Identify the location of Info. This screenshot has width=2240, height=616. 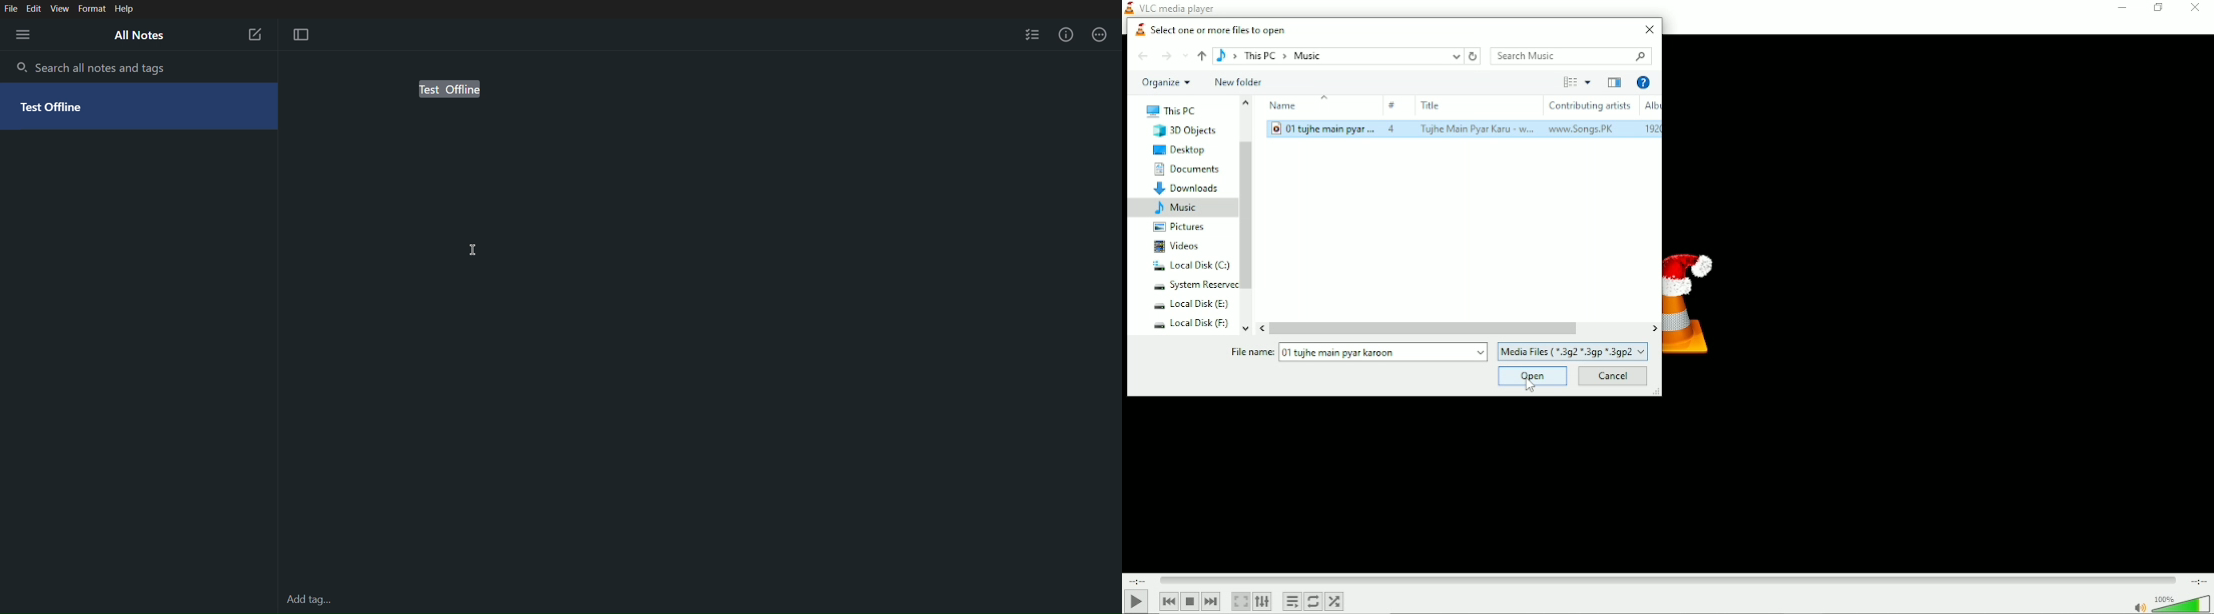
(1067, 36).